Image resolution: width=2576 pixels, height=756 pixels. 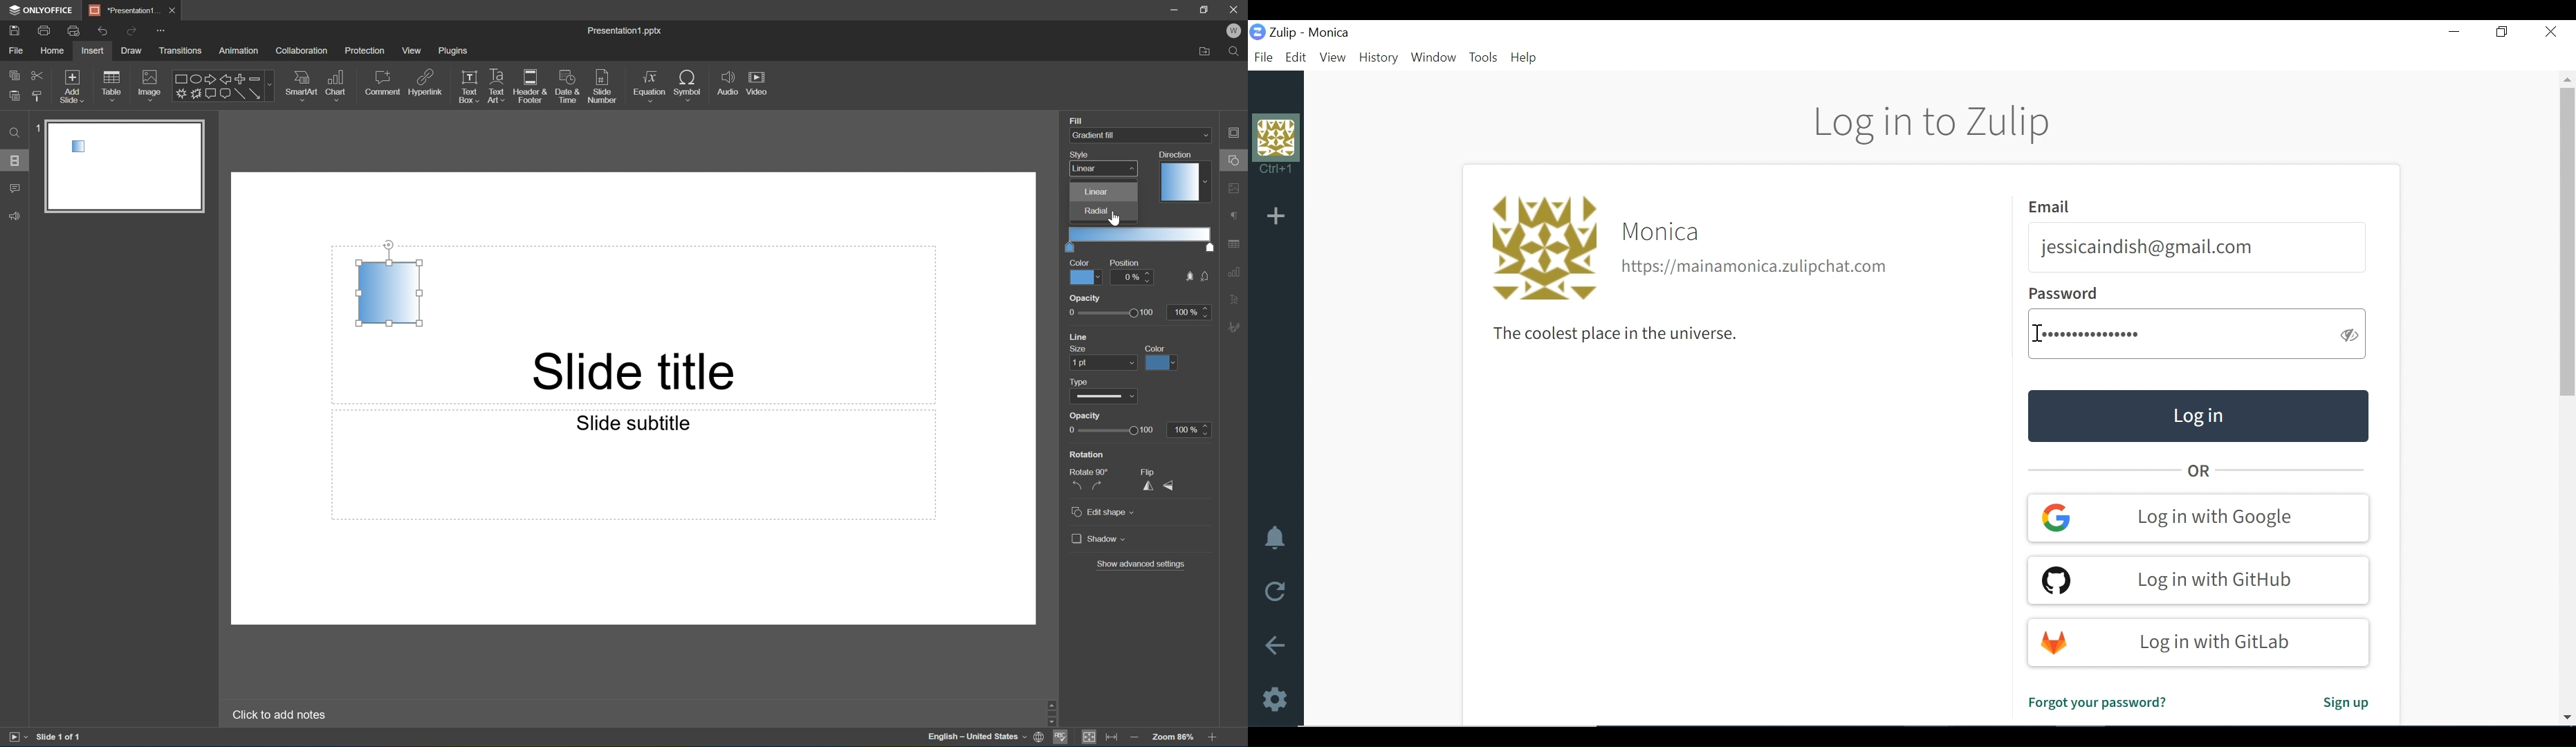 I want to click on Slide settings, so click(x=1238, y=132).